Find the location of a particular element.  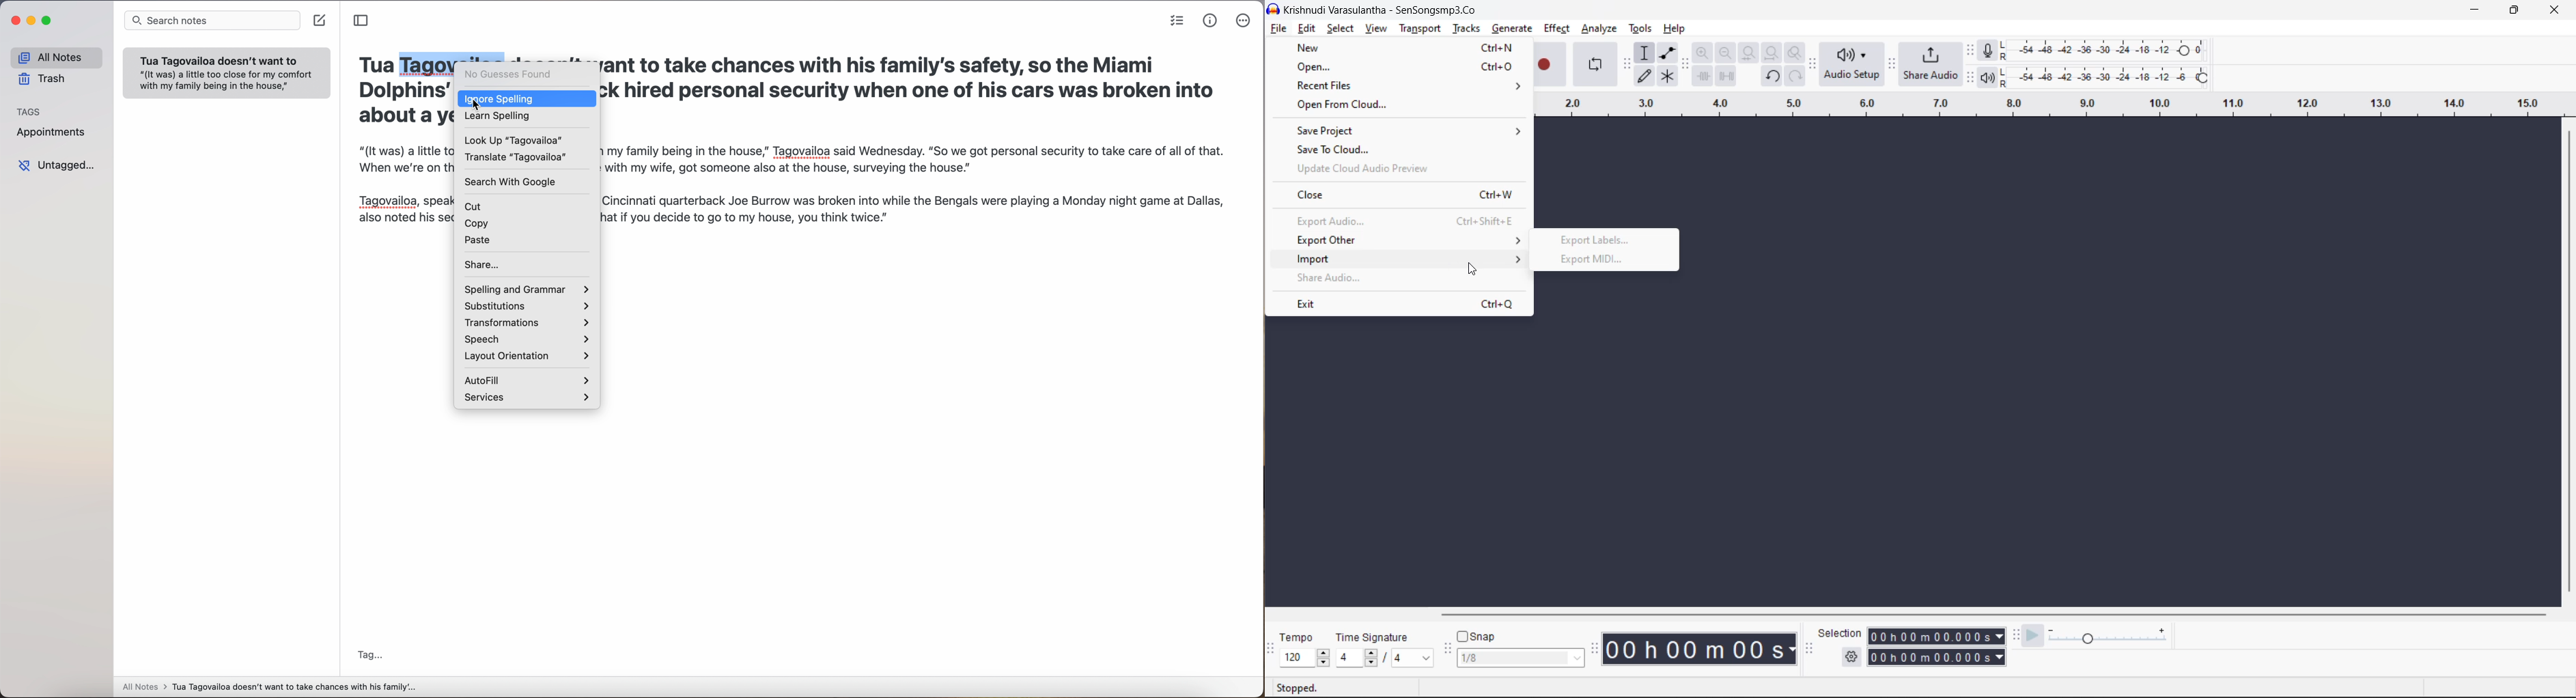

cursor is located at coordinates (1475, 269).